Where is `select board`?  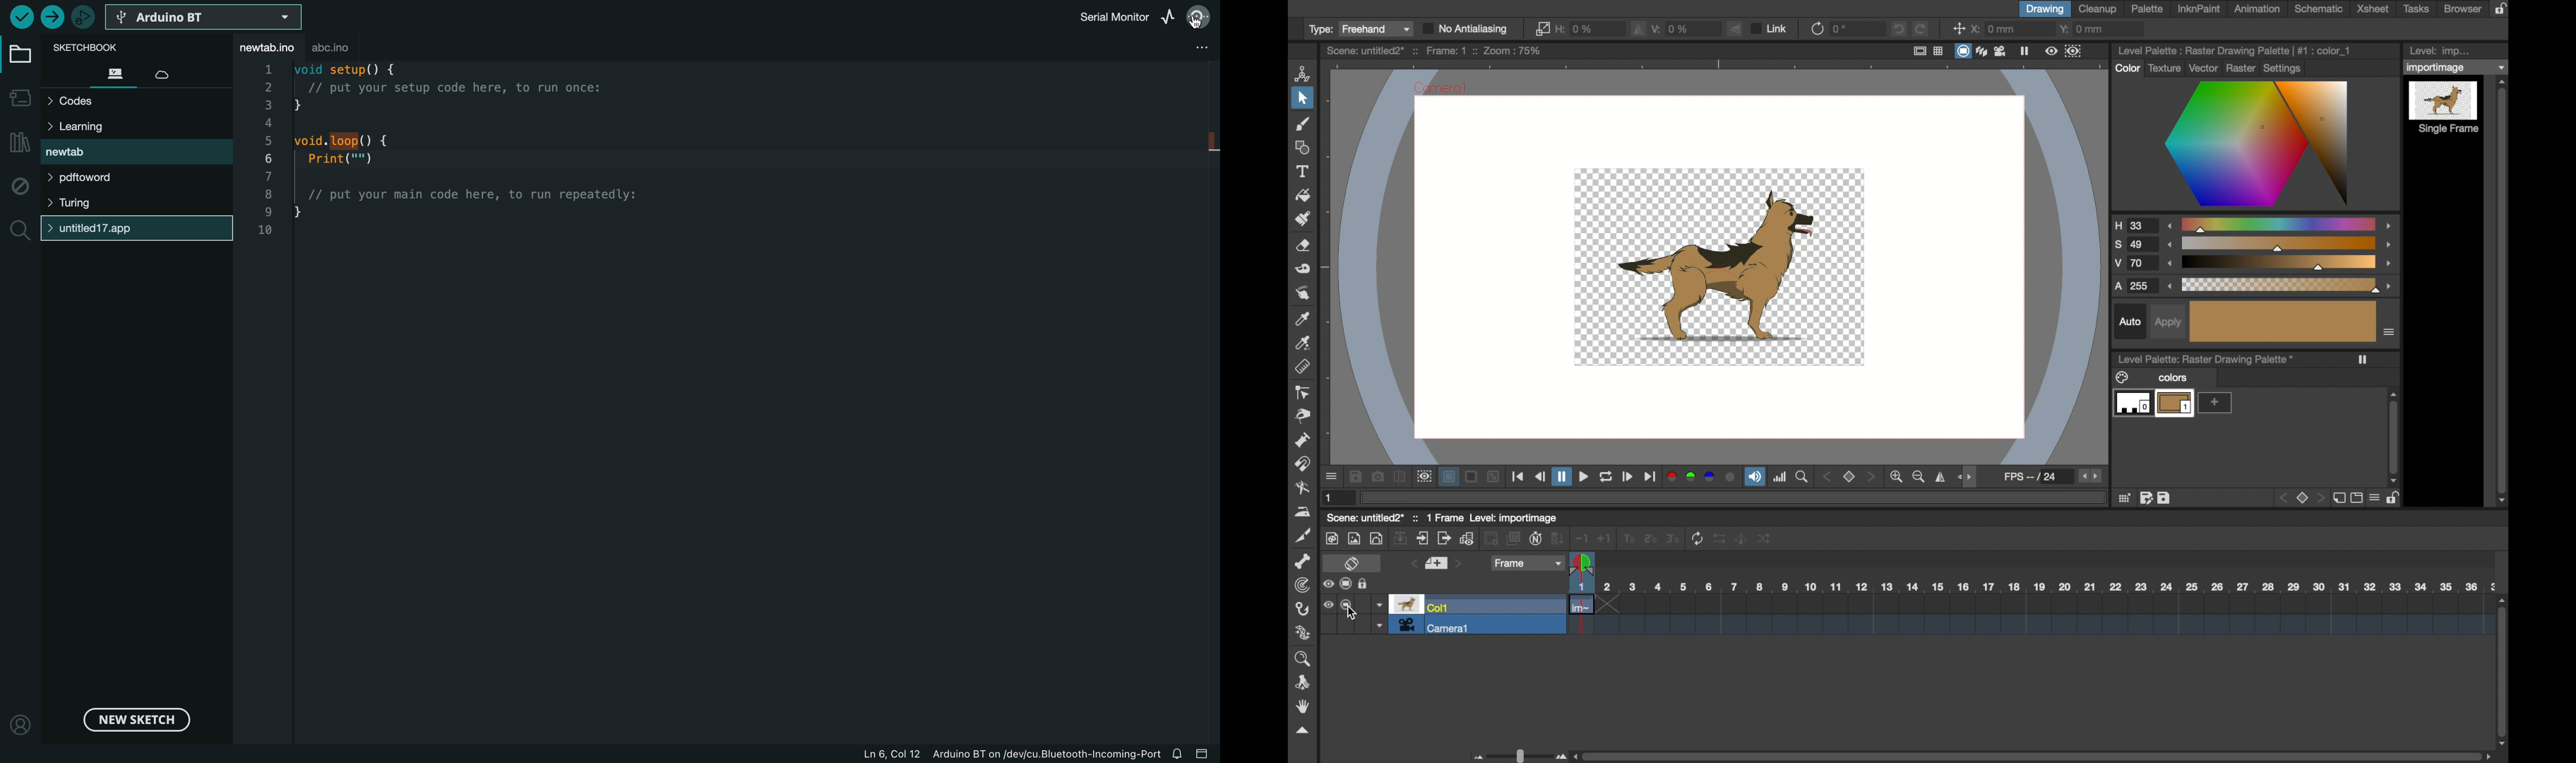 select board is located at coordinates (207, 19).